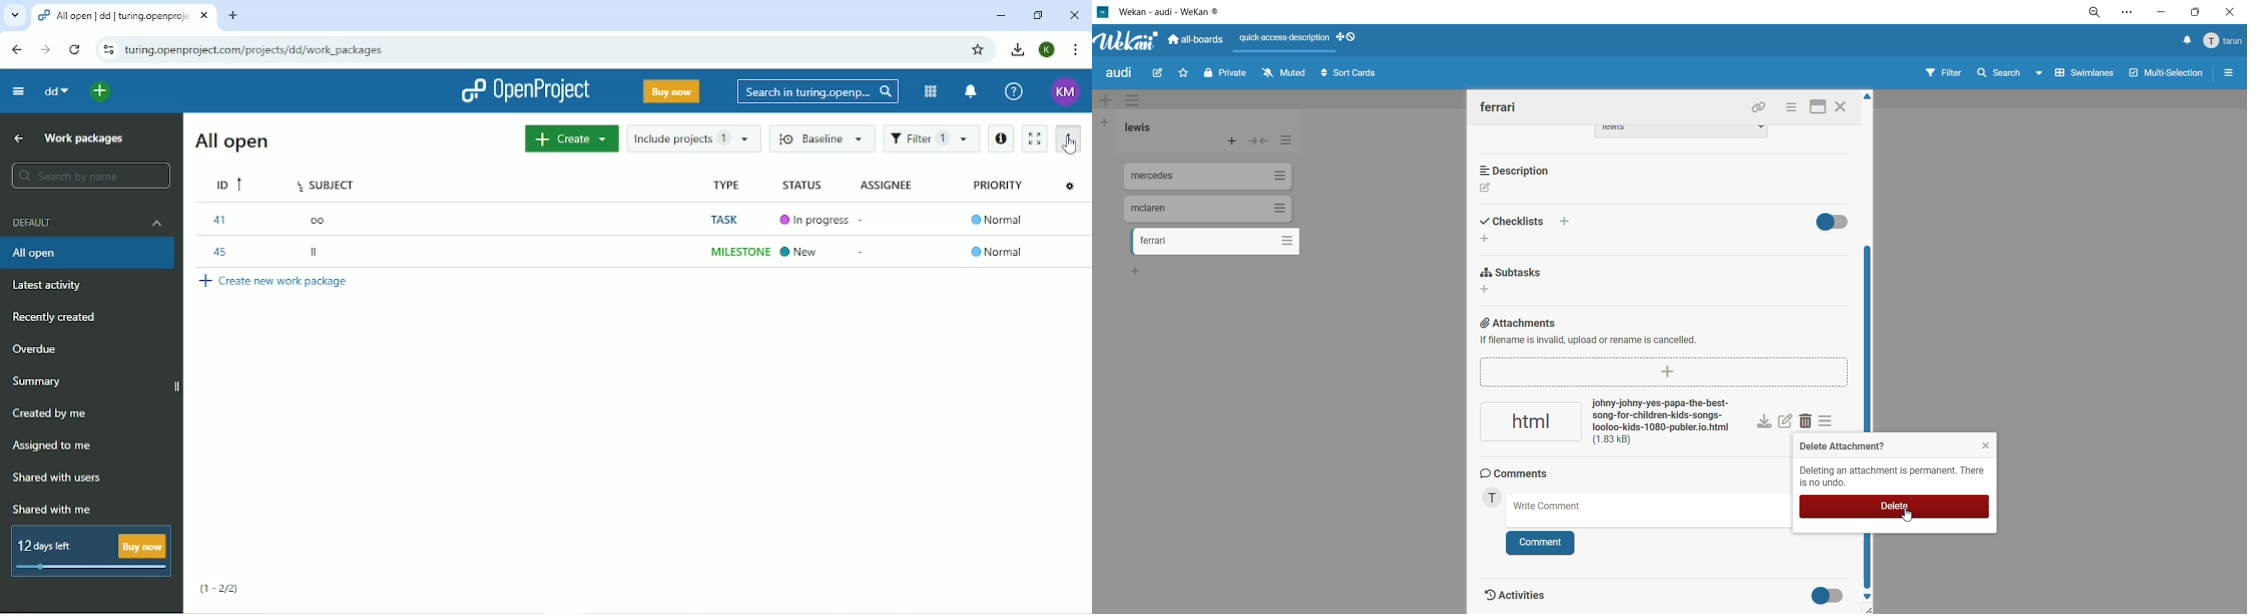  What do you see at coordinates (725, 184) in the screenshot?
I see `Type` at bounding box center [725, 184].